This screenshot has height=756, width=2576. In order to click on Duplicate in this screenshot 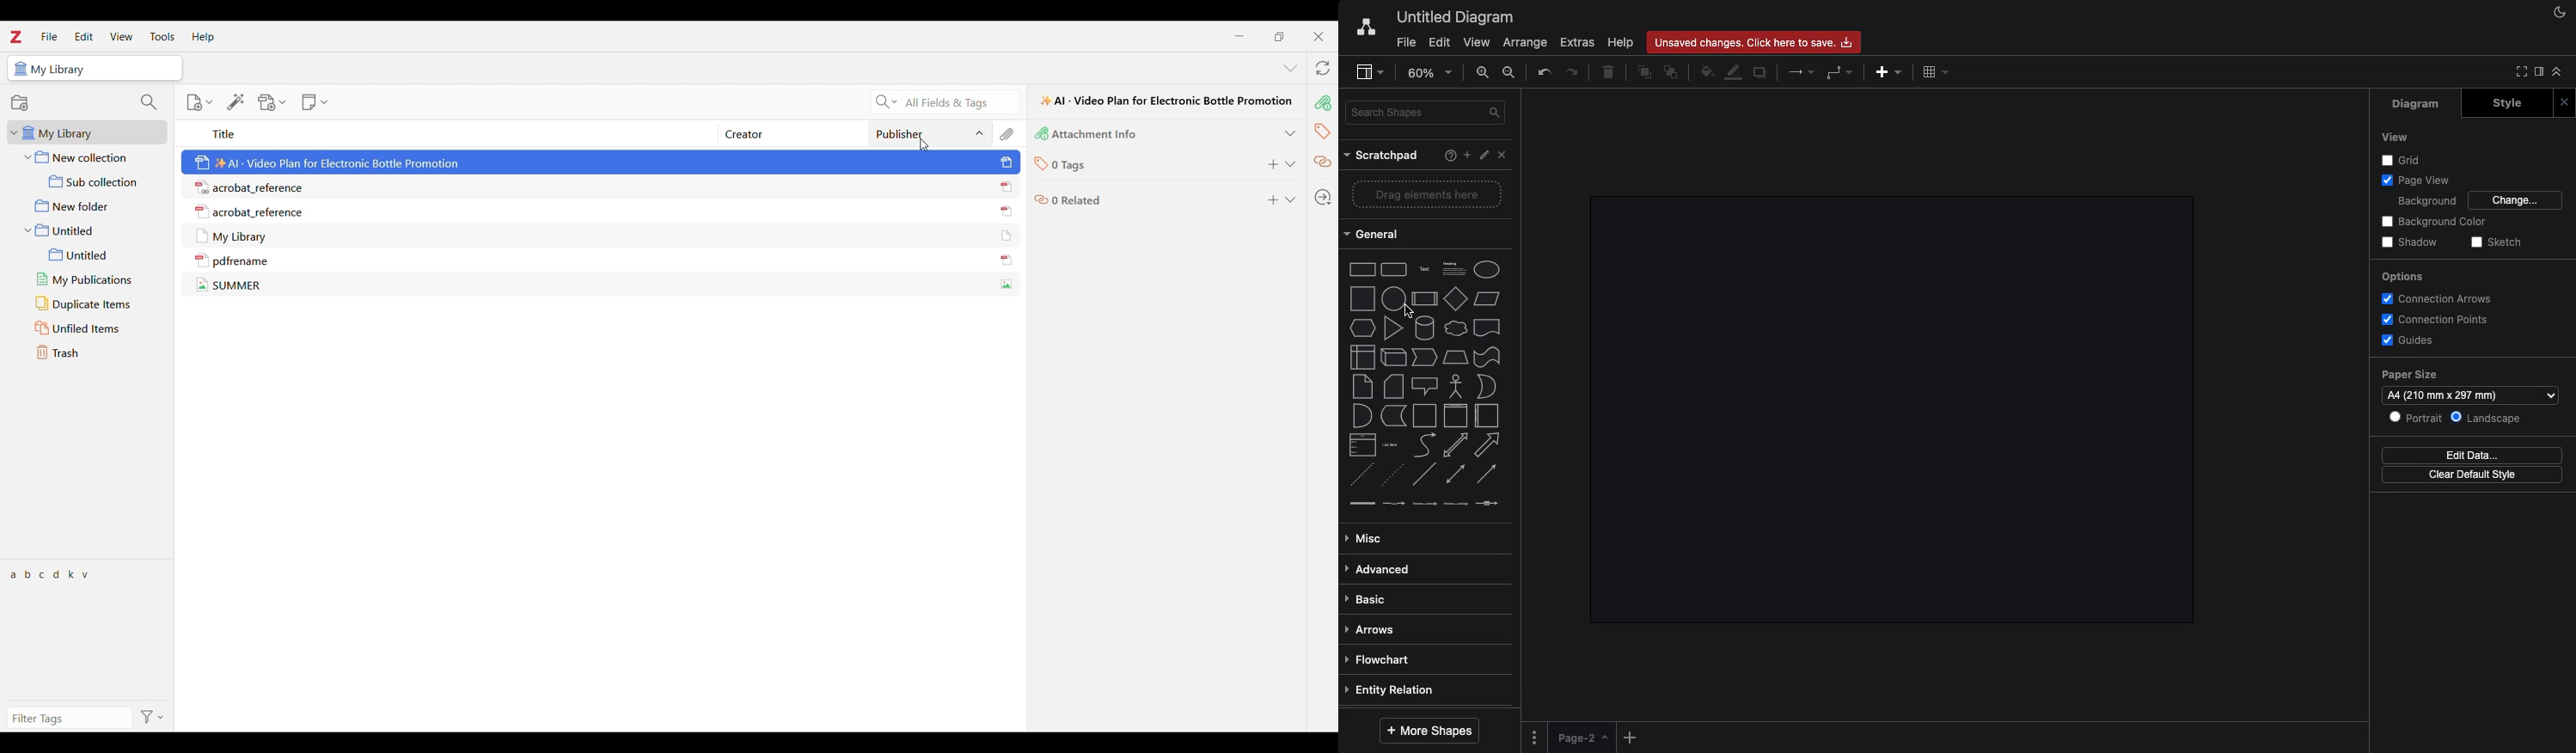, I will do `click(1762, 73)`.